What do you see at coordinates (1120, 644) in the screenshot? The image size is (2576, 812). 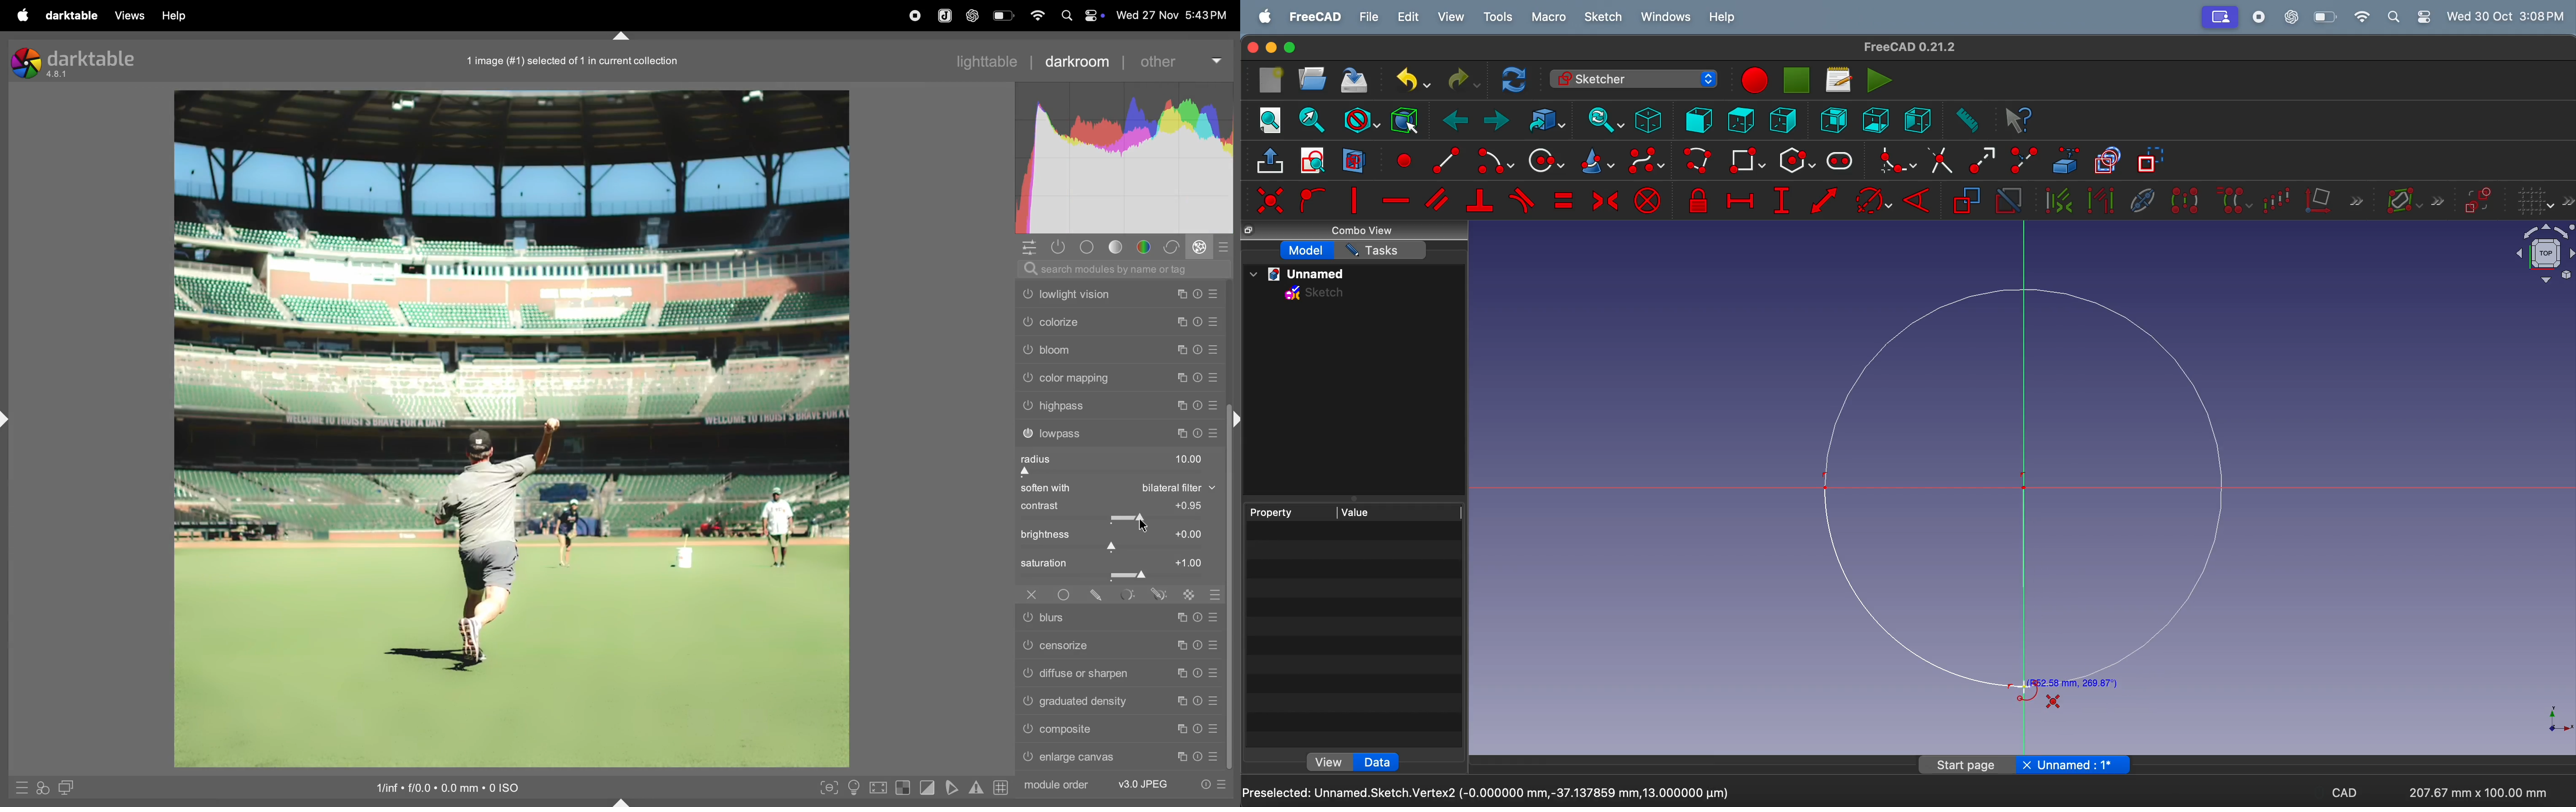 I see `censorize` at bounding box center [1120, 644].